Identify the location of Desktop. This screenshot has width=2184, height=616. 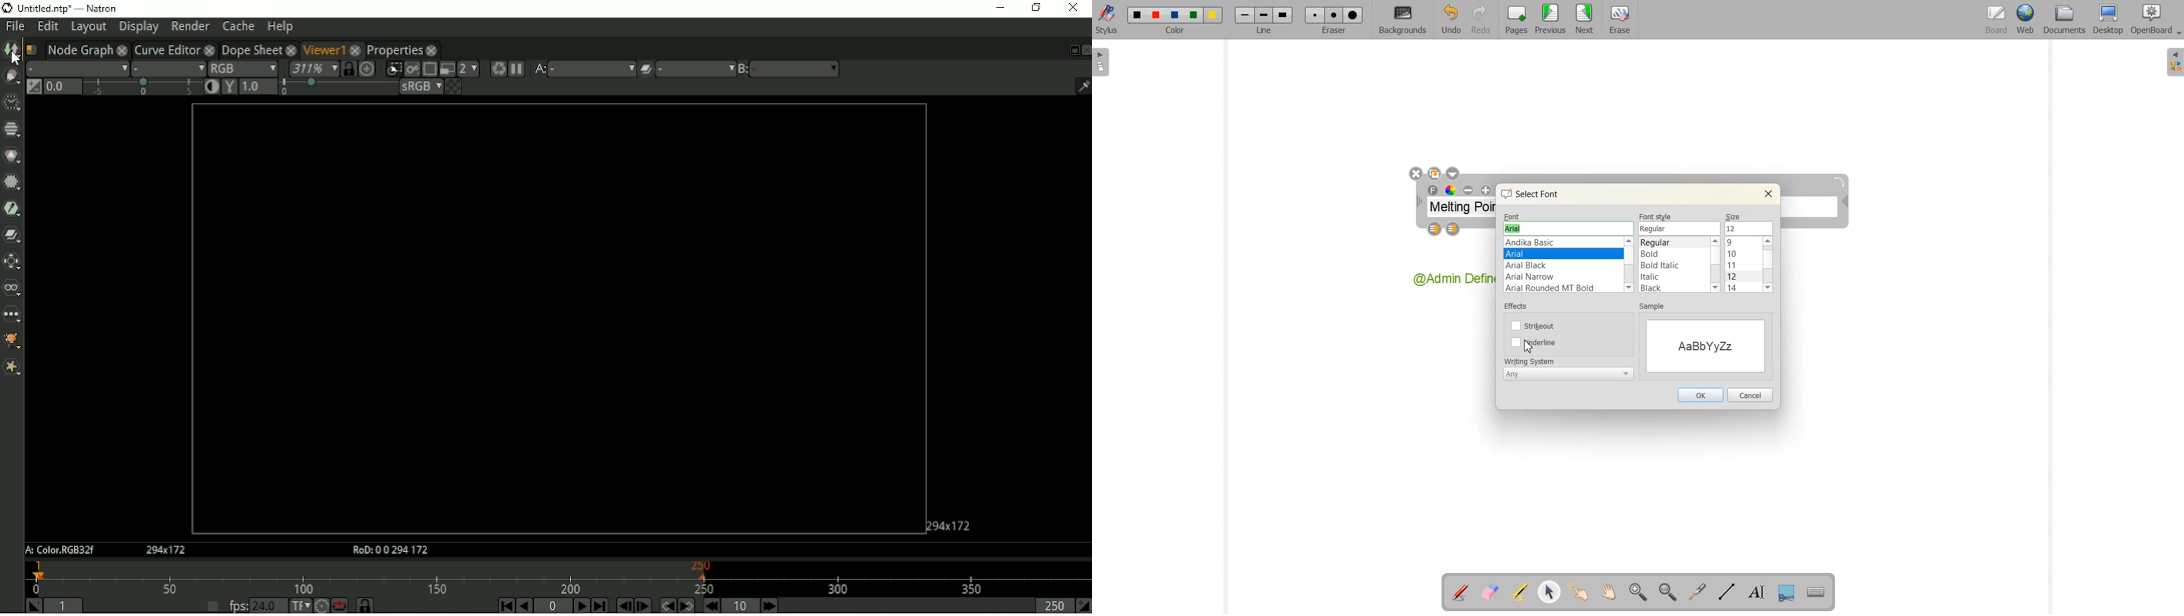
(2109, 20).